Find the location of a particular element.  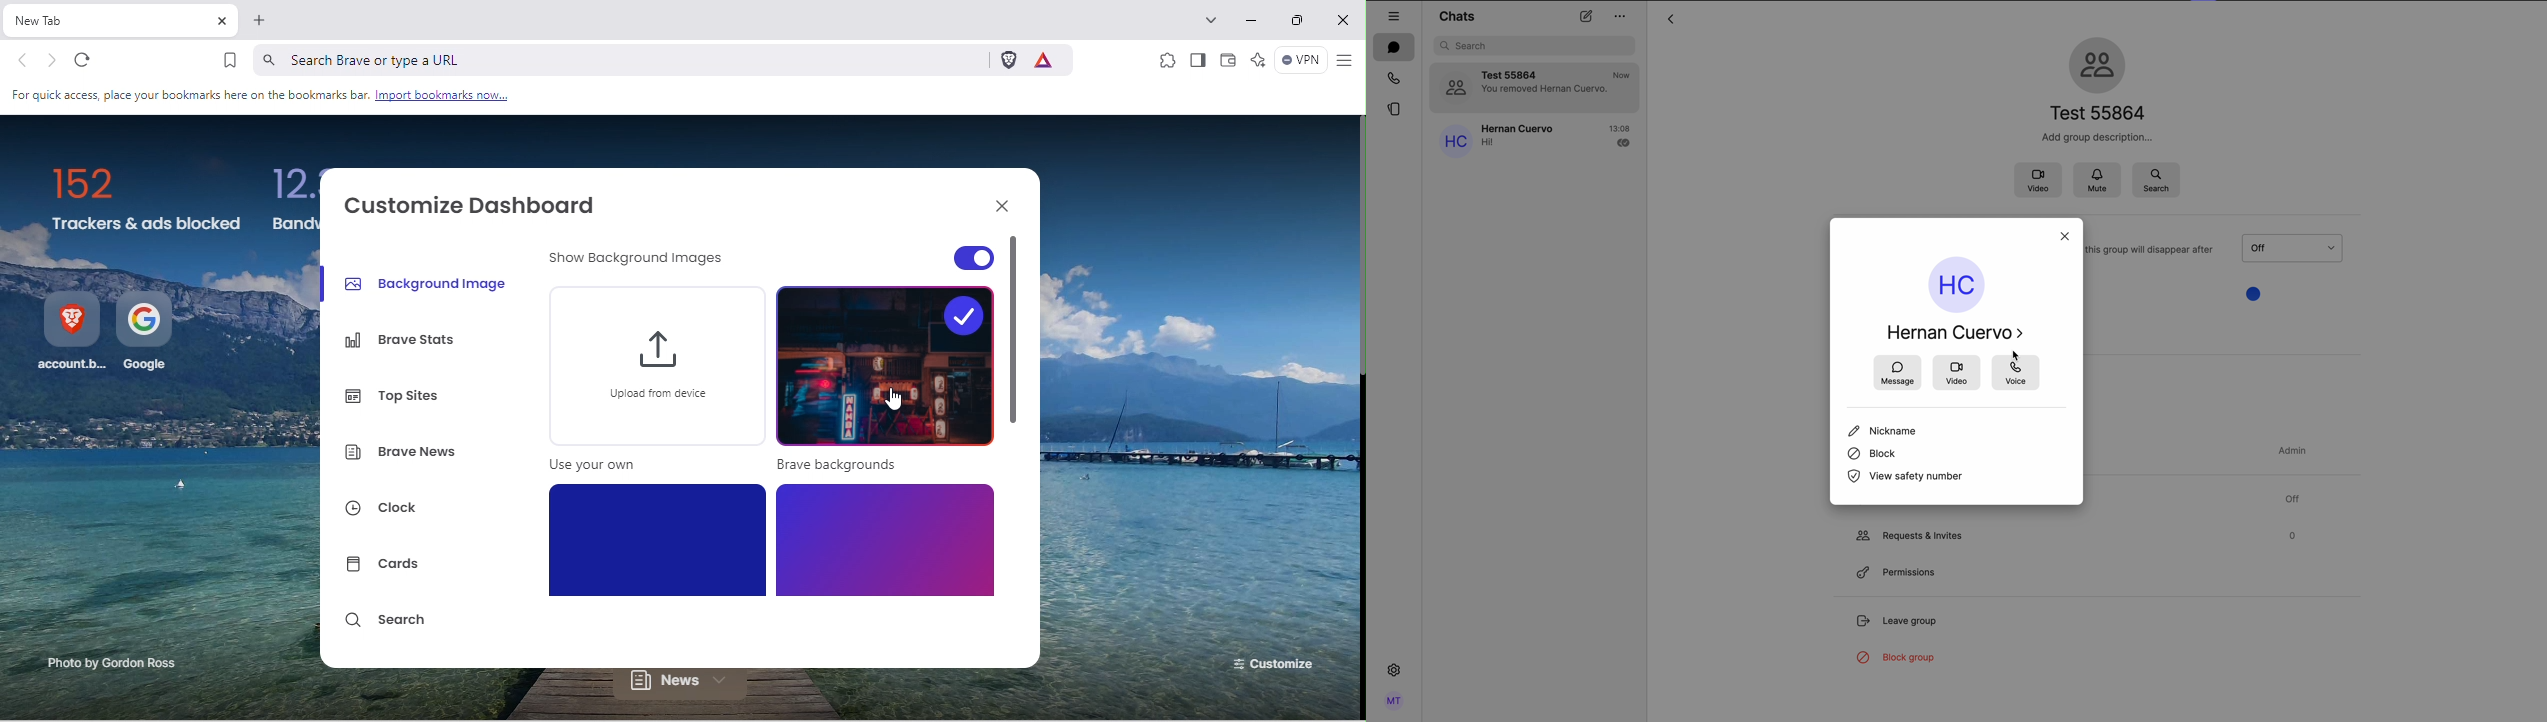

arrow is located at coordinates (1670, 21).